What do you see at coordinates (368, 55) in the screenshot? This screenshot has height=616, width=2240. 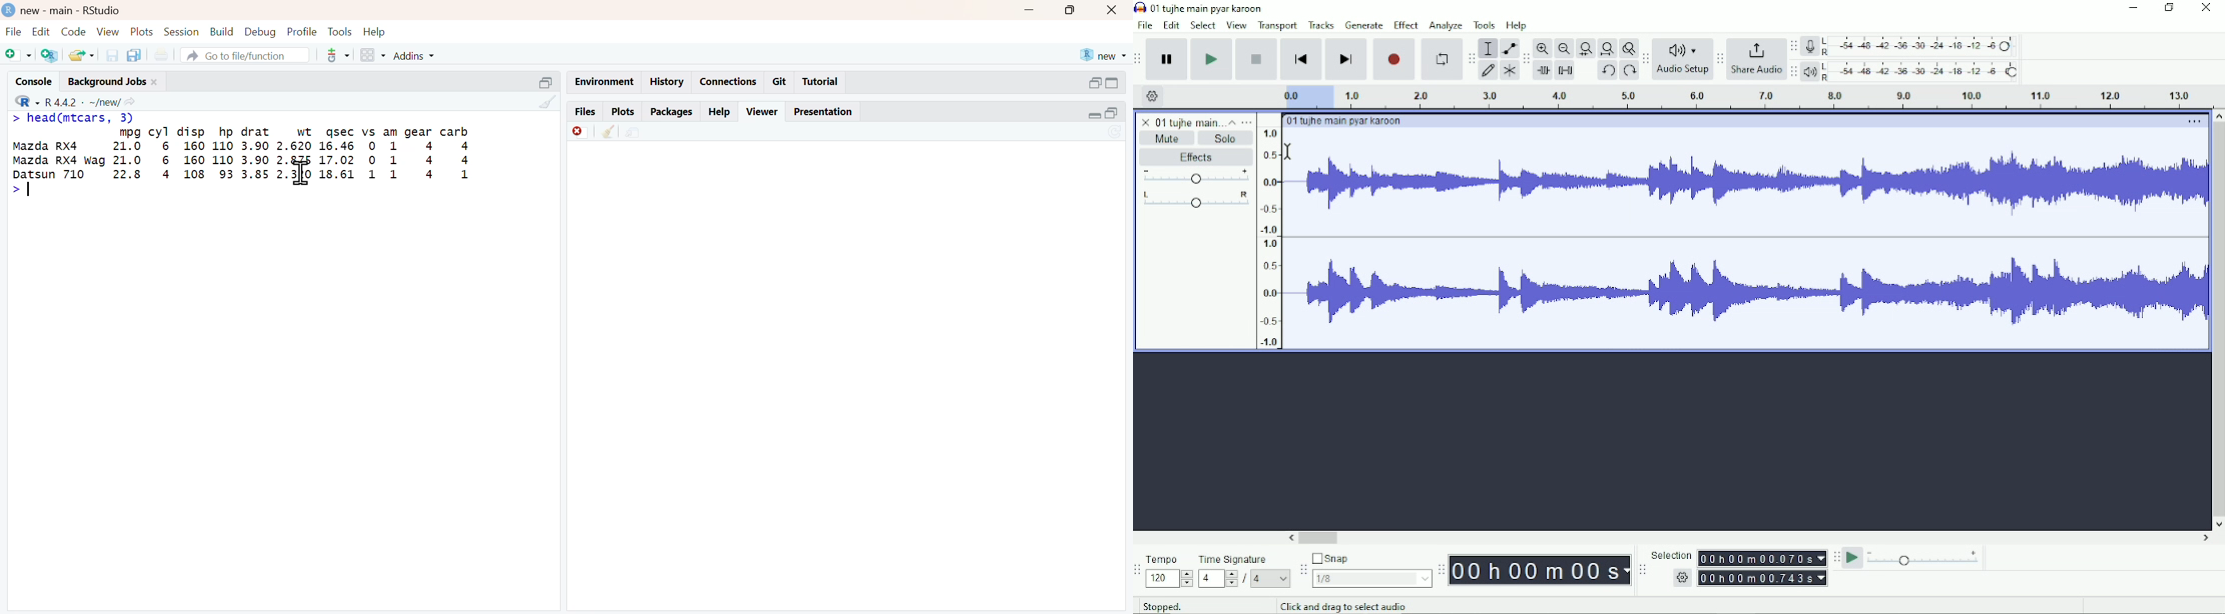 I see `windows pane` at bounding box center [368, 55].